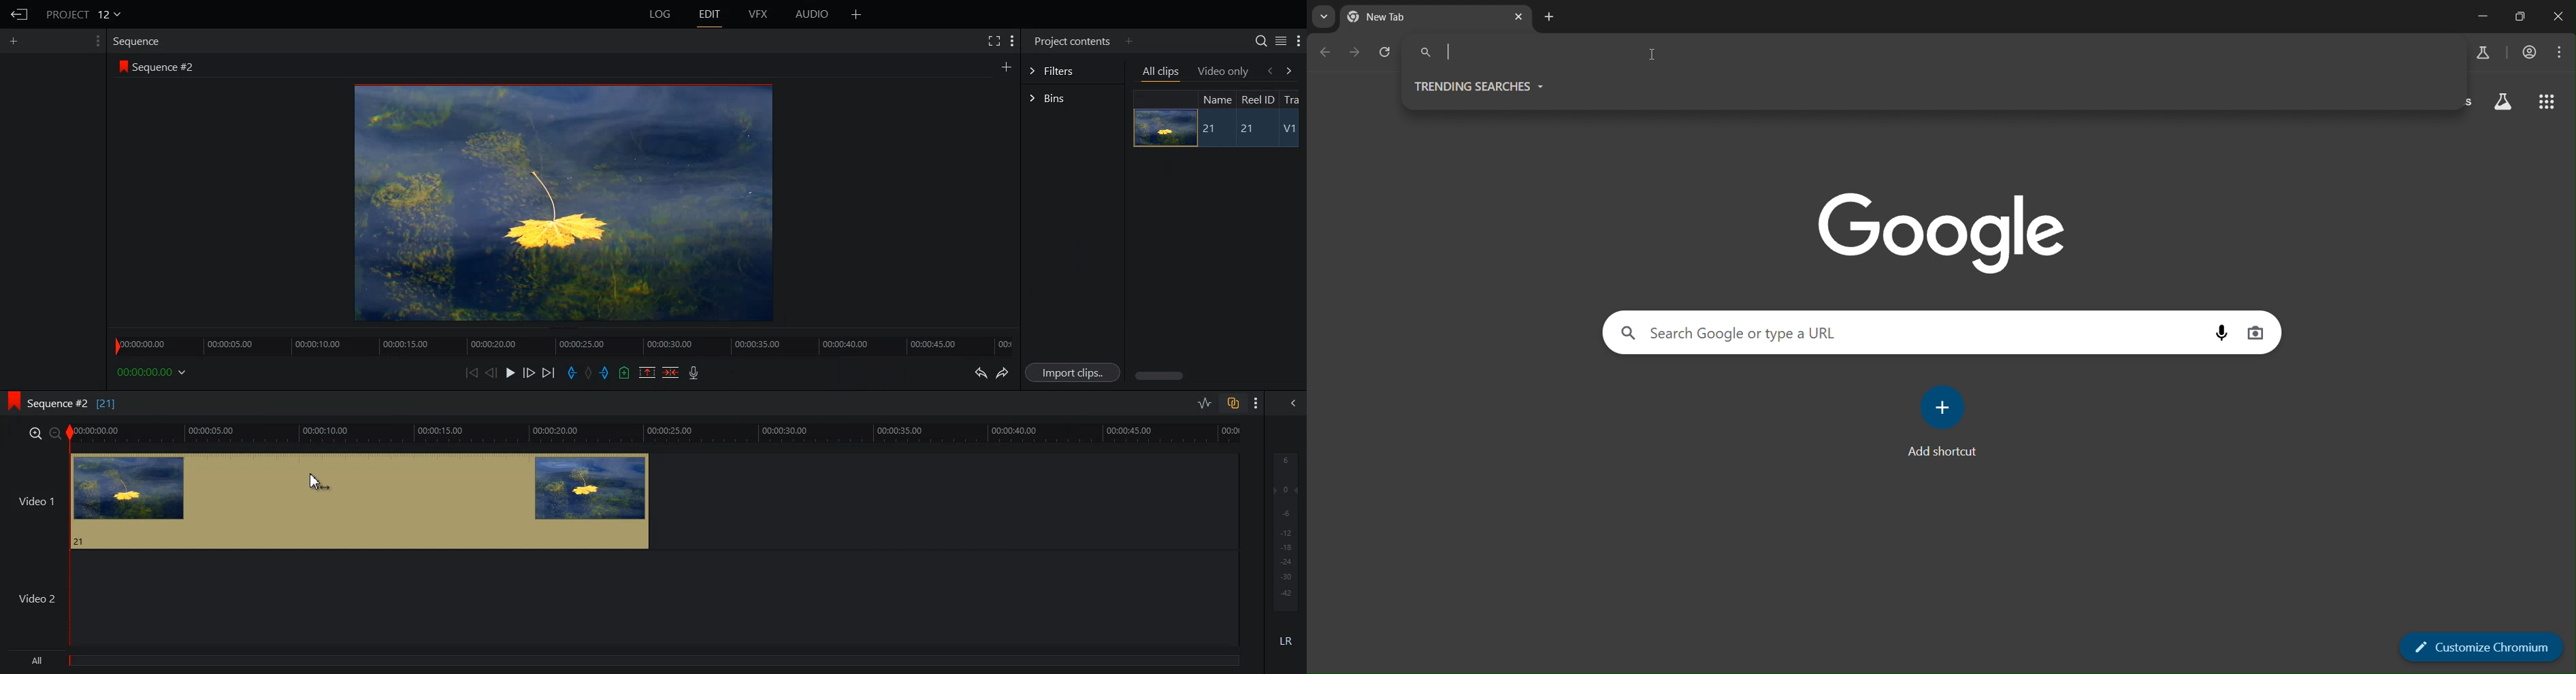 The width and height of the screenshot is (2576, 700). I want to click on current tabs, so click(1407, 18).